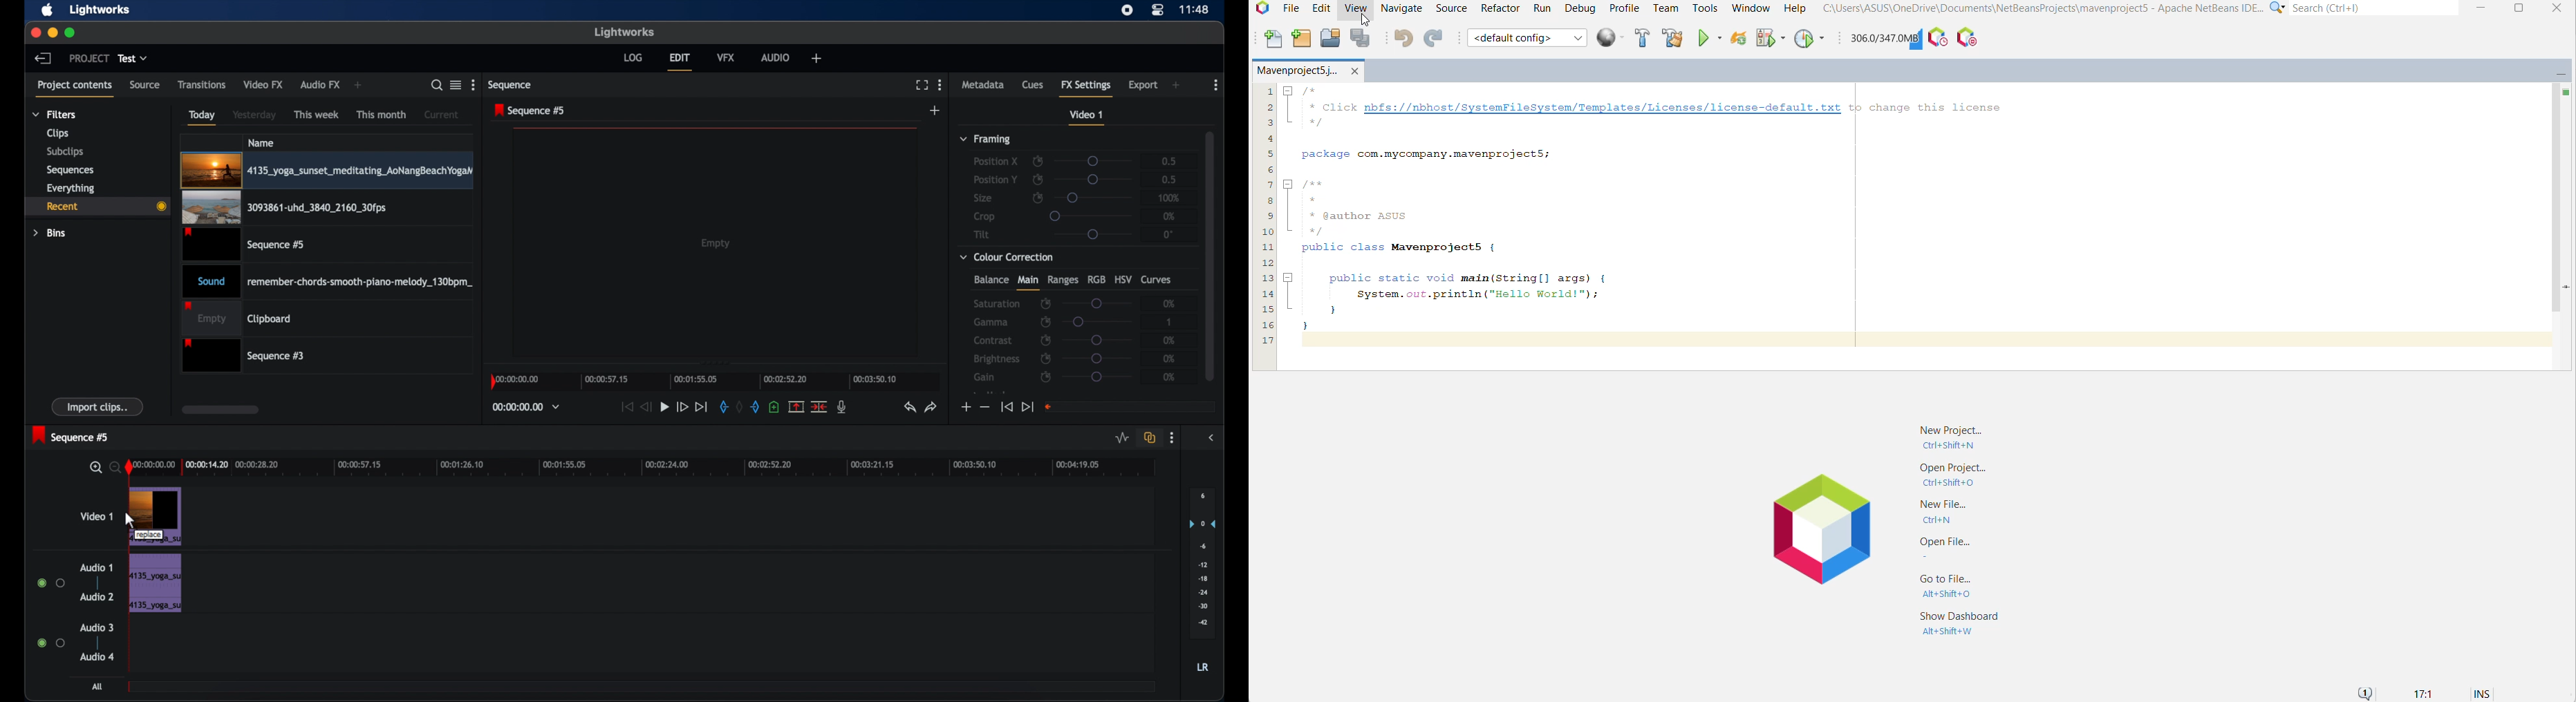  Describe the element at coordinates (1203, 668) in the screenshot. I see `LR` at that location.